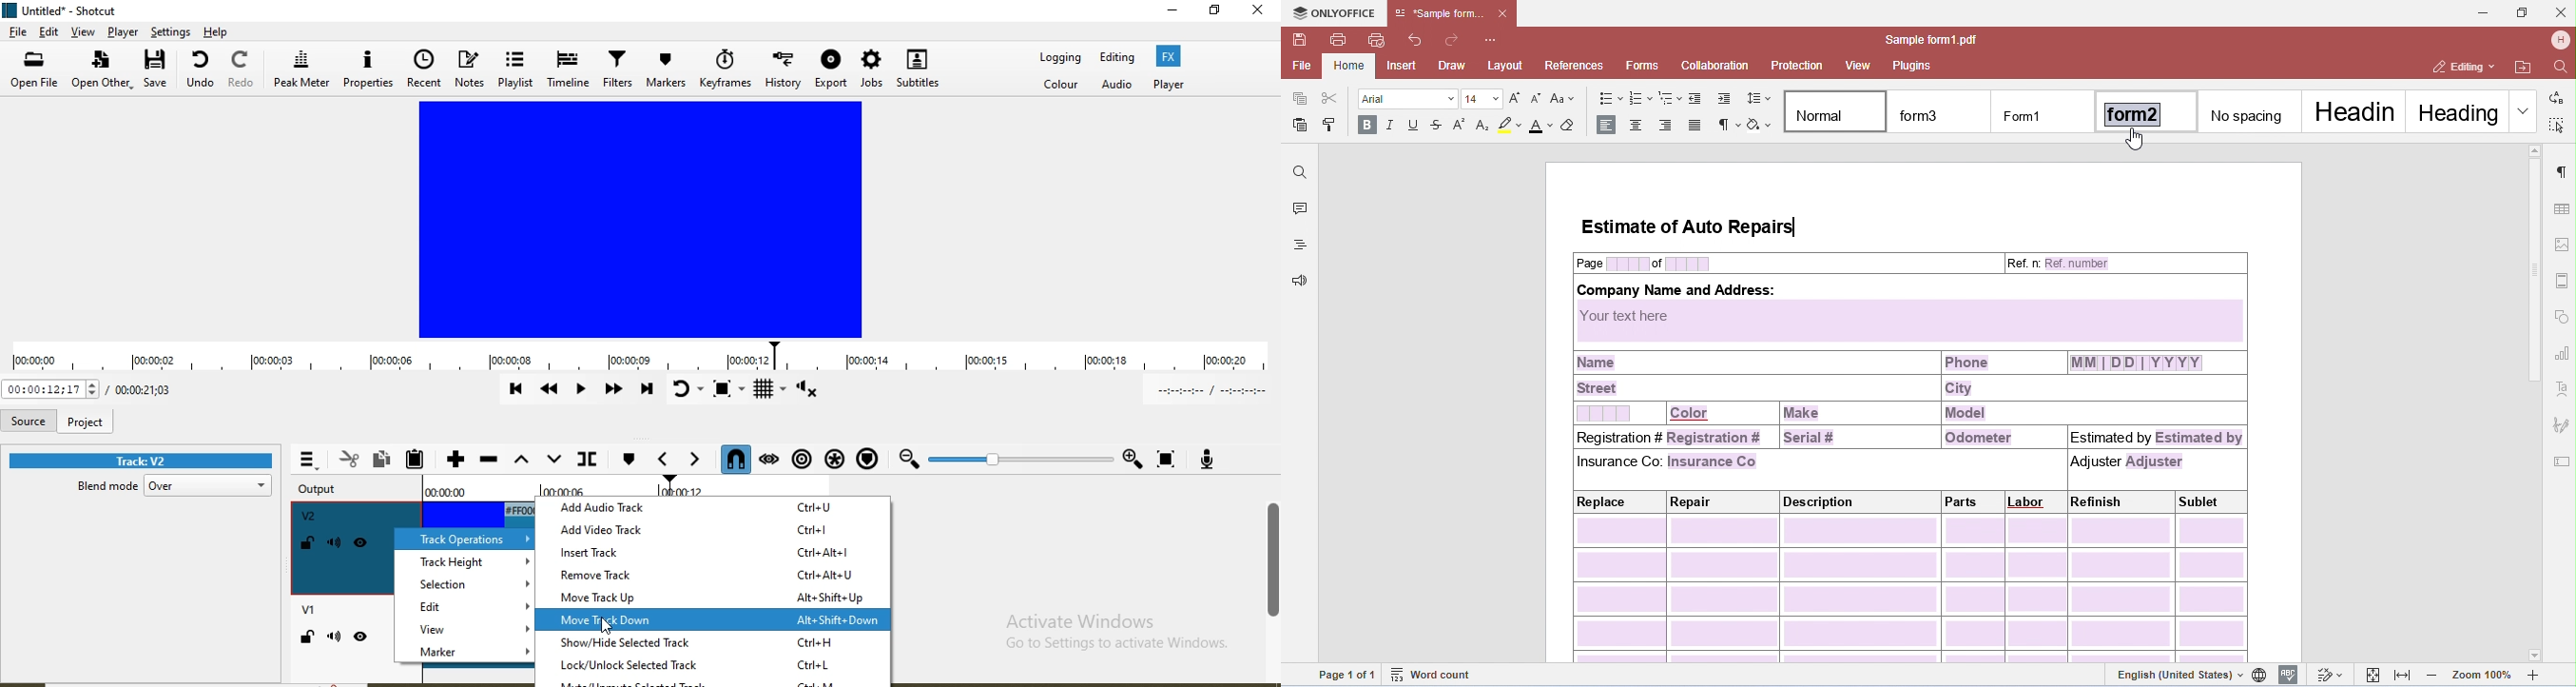 This screenshot has height=700, width=2576. What do you see at coordinates (909, 460) in the screenshot?
I see `Zoom out` at bounding box center [909, 460].